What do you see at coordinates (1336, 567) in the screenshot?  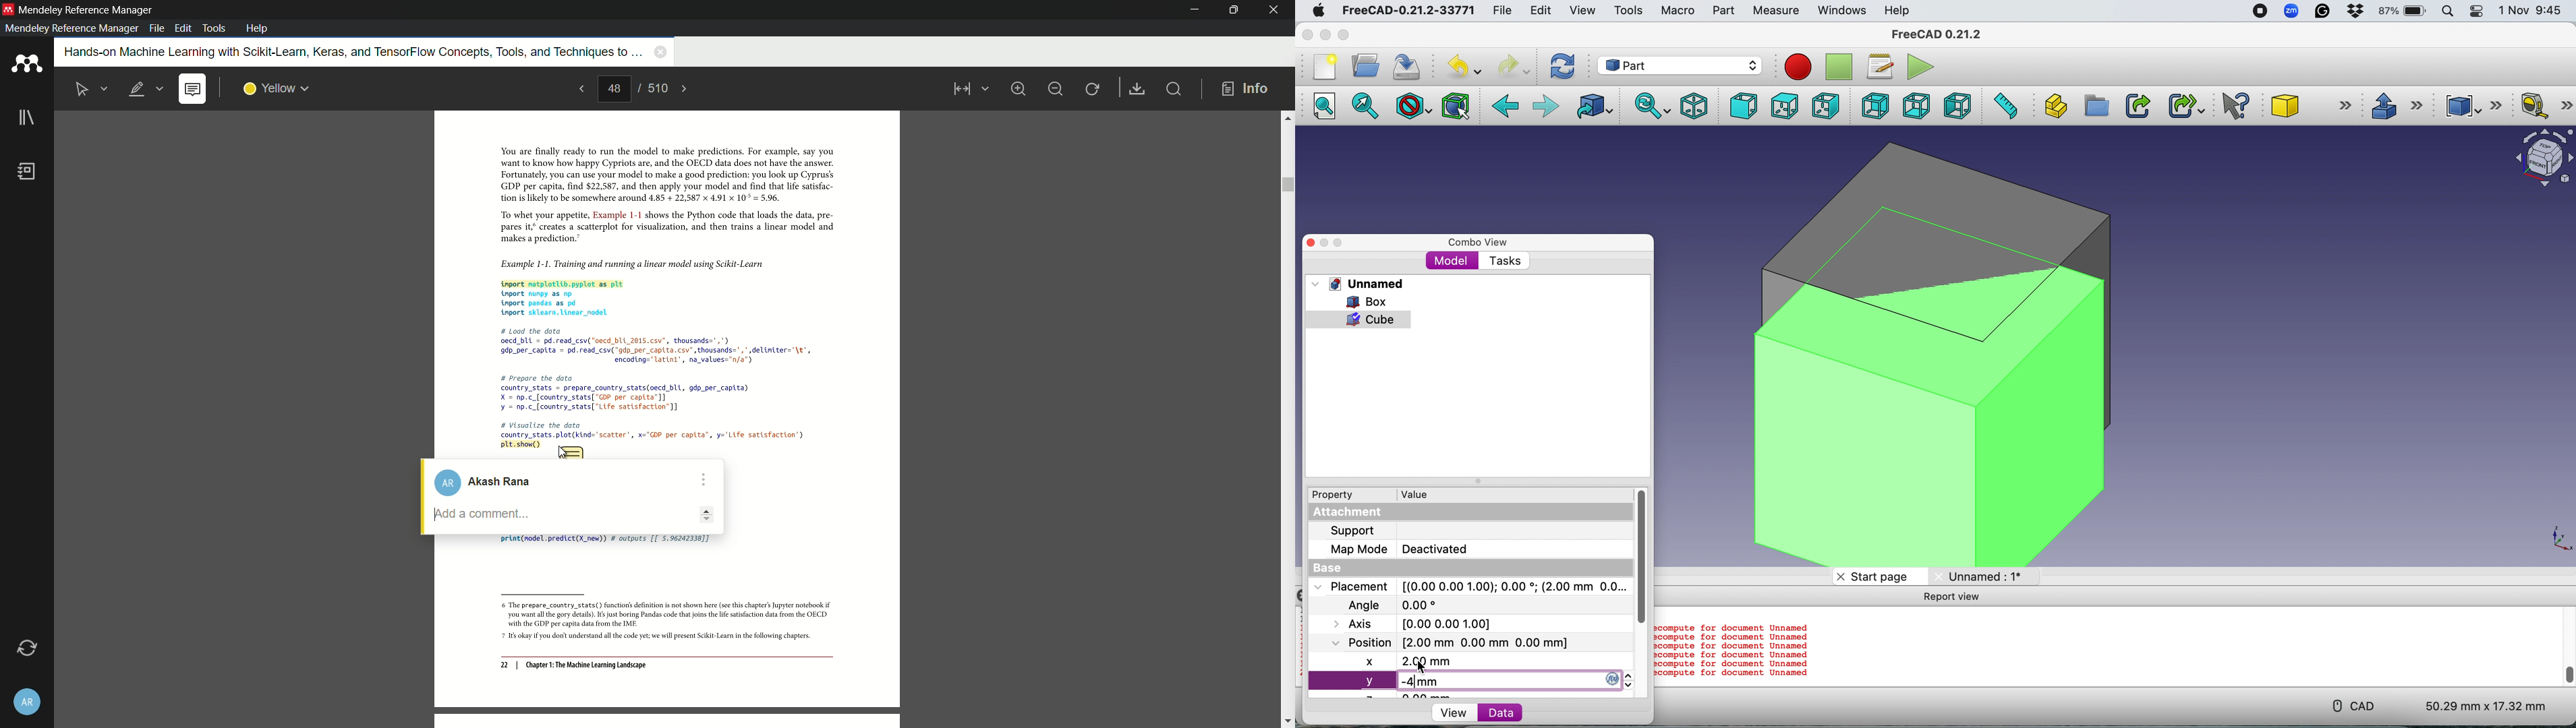 I see `Base` at bounding box center [1336, 567].